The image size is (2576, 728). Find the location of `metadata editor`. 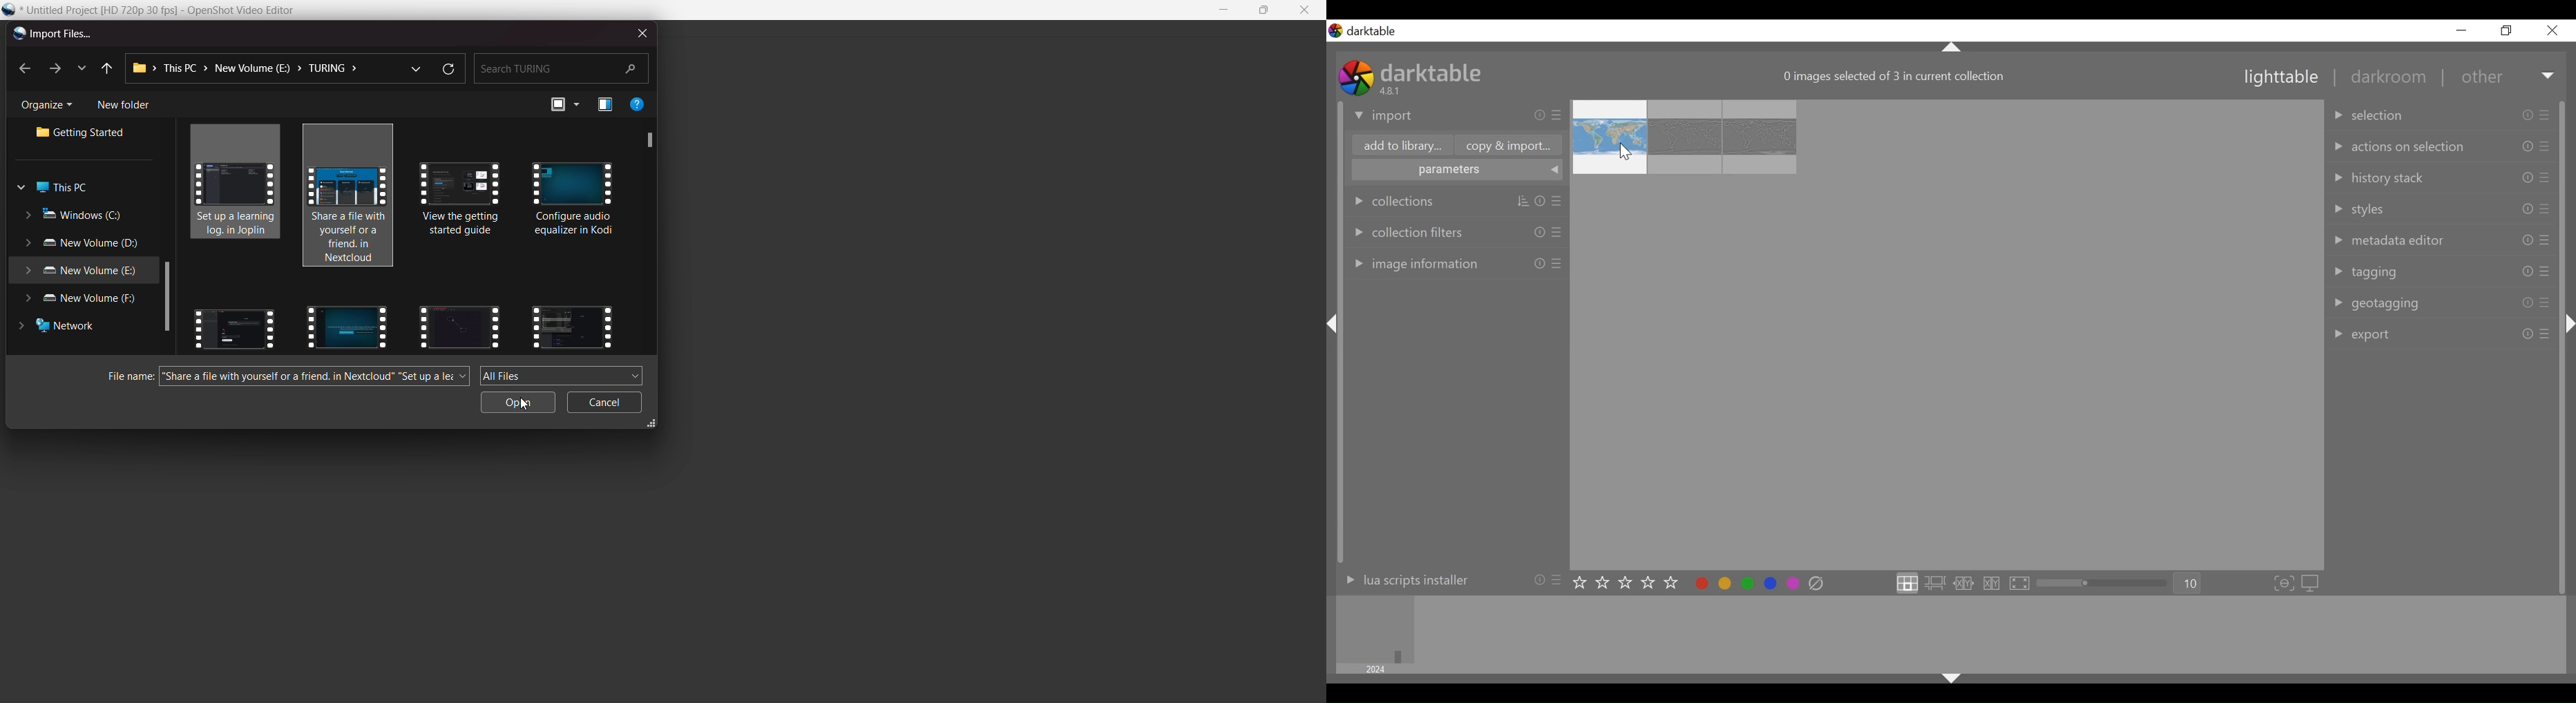

metadata editor is located at coordinates (2443, 241).